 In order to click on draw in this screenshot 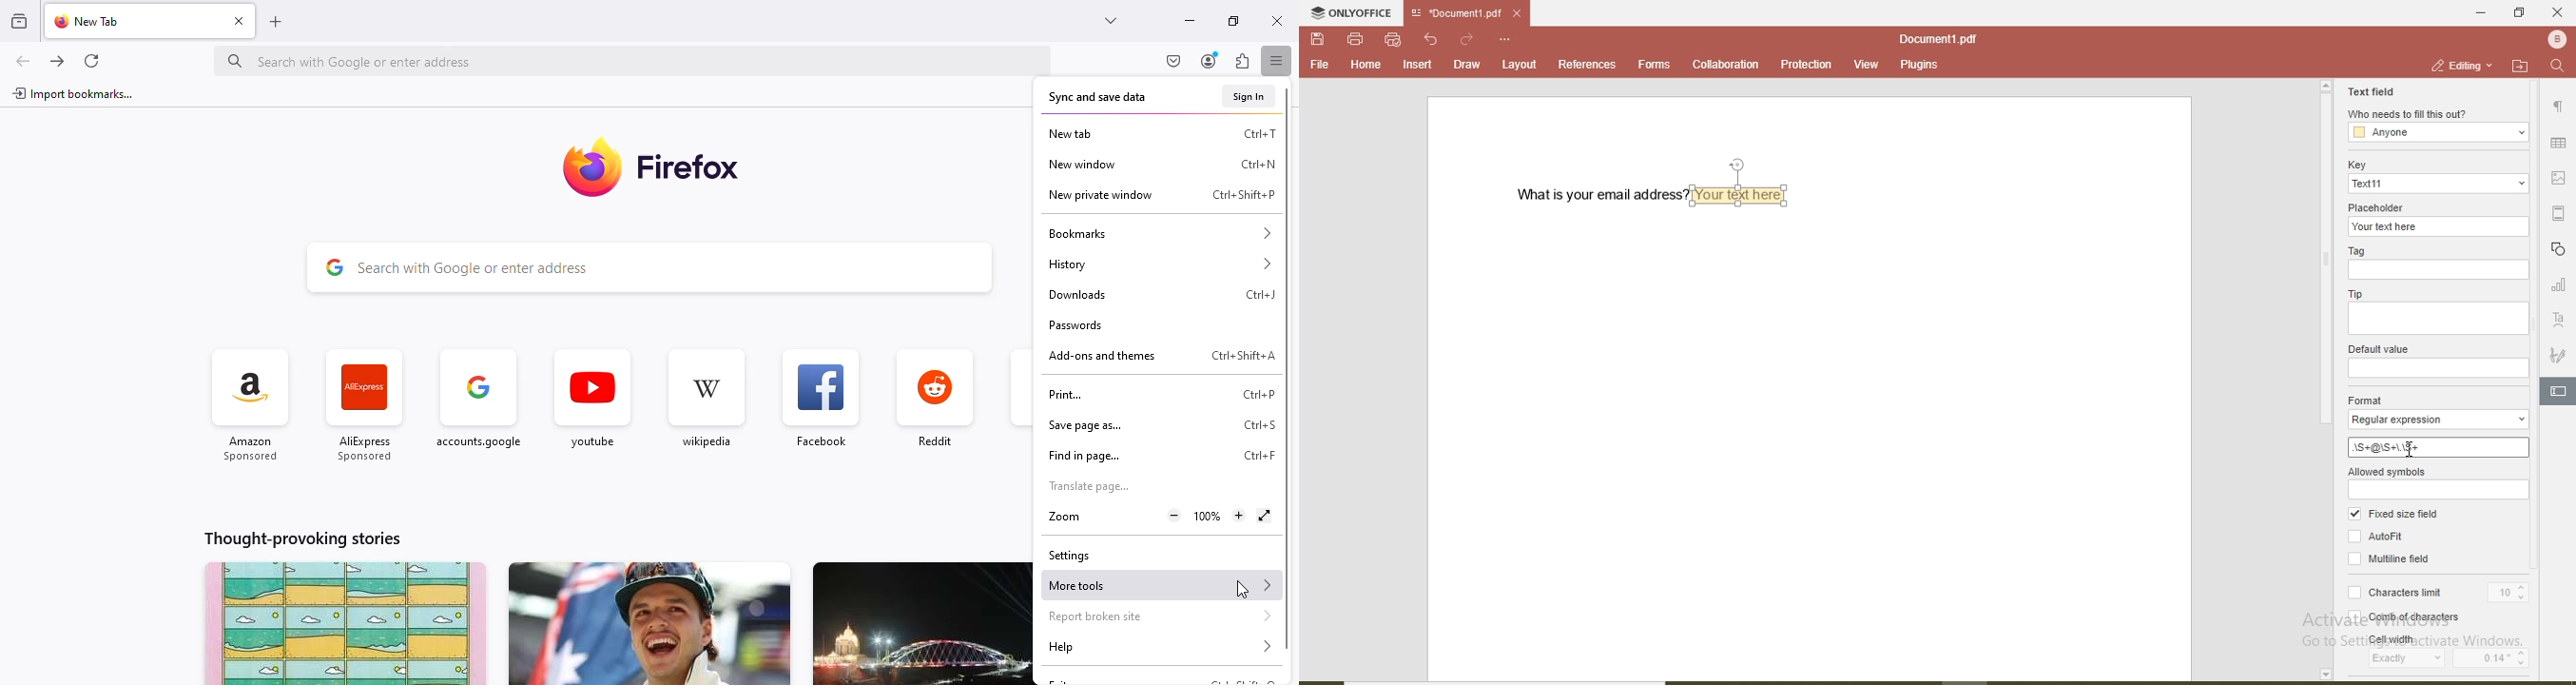, I will do `click(1465, 64)`.